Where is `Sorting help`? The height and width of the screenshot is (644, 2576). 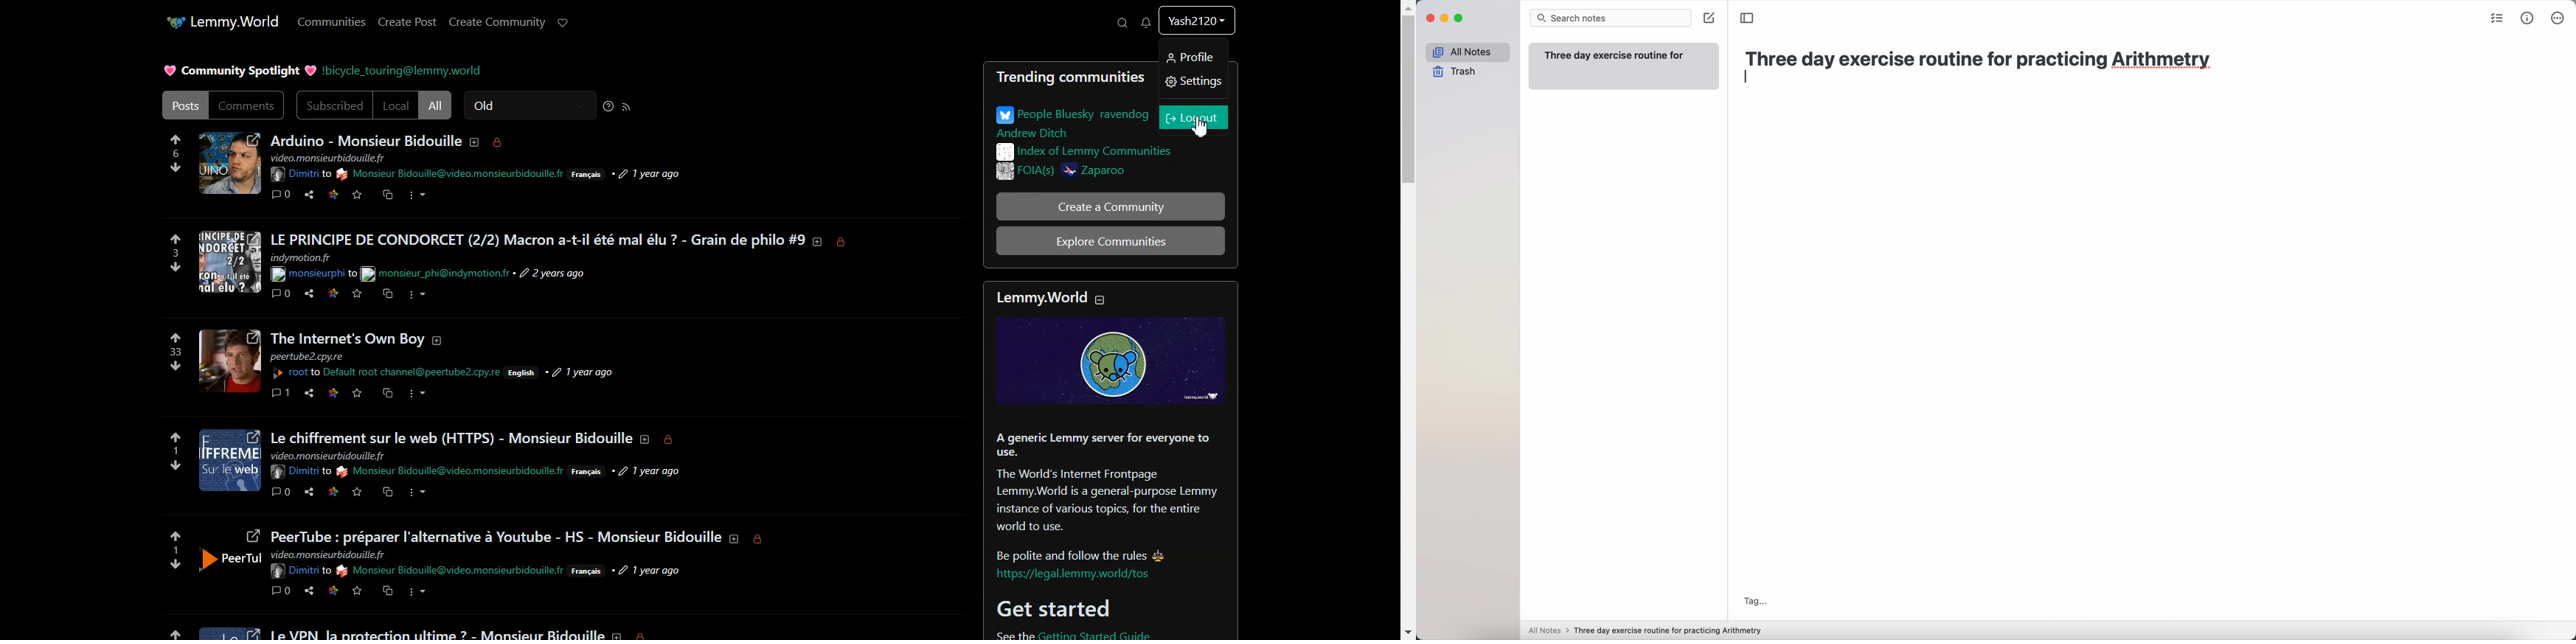
Sorting help is located at coordinates (609, 106).